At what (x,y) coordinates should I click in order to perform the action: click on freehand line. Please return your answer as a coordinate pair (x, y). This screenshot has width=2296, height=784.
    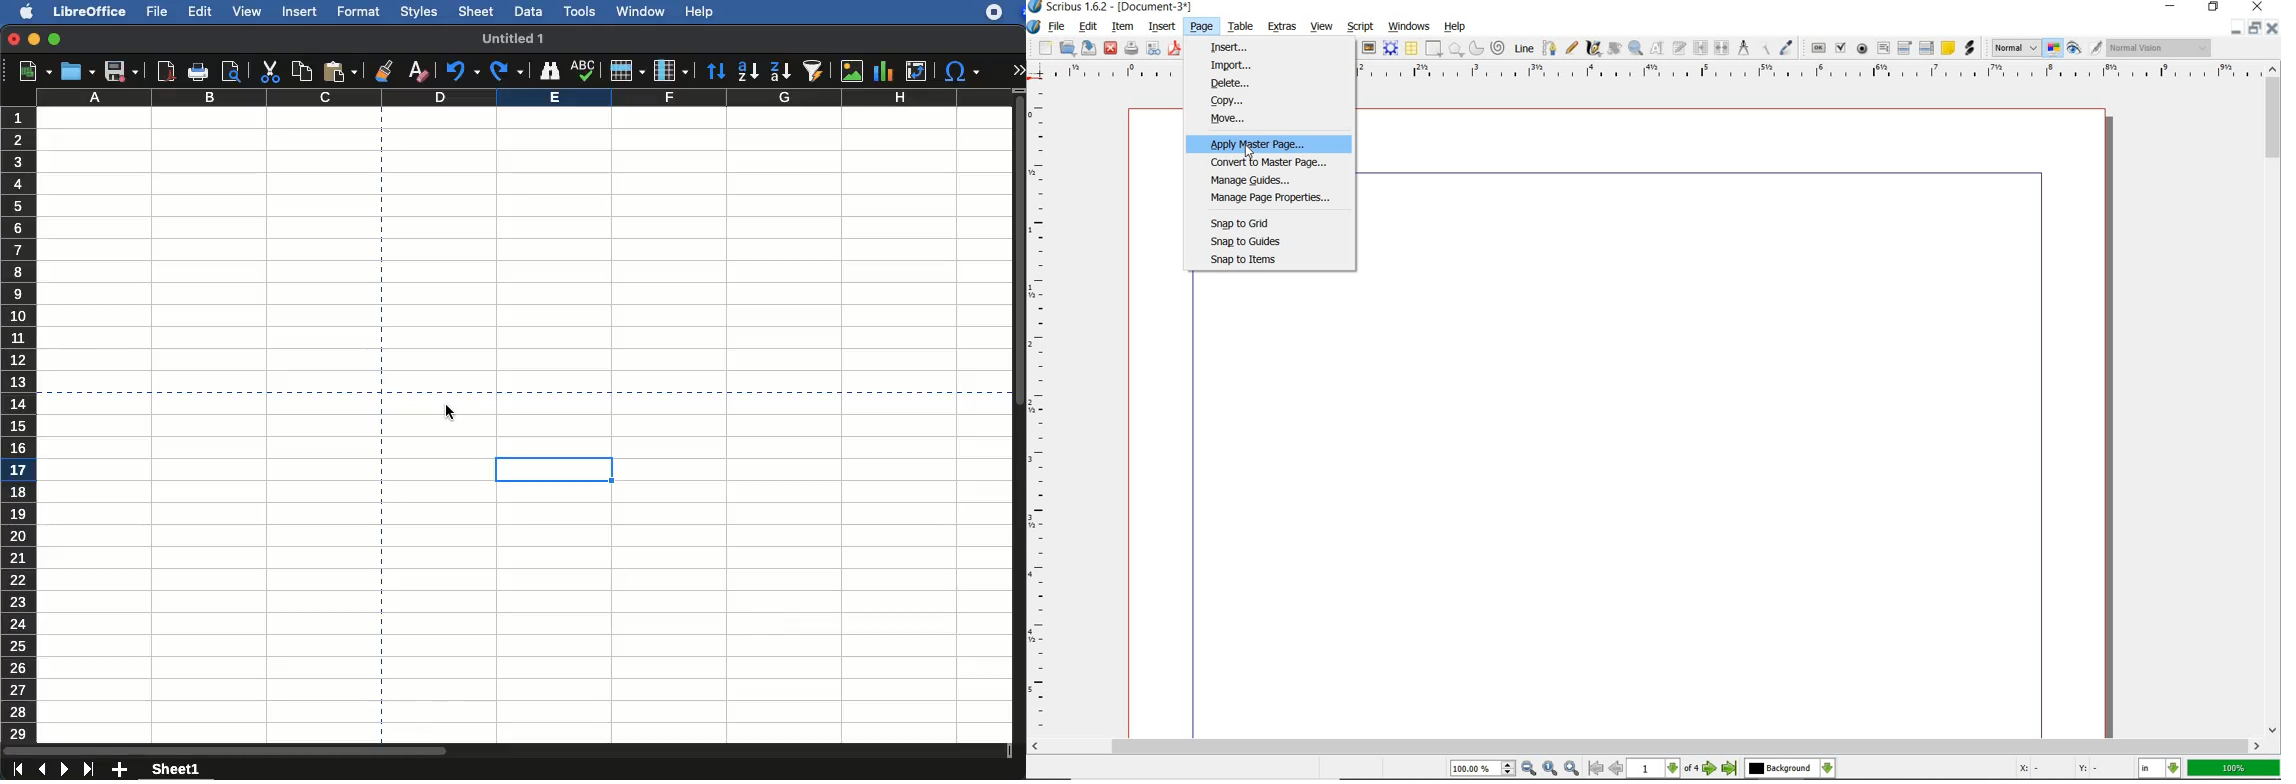
    Looking at the image, I should click on (1571, 48).